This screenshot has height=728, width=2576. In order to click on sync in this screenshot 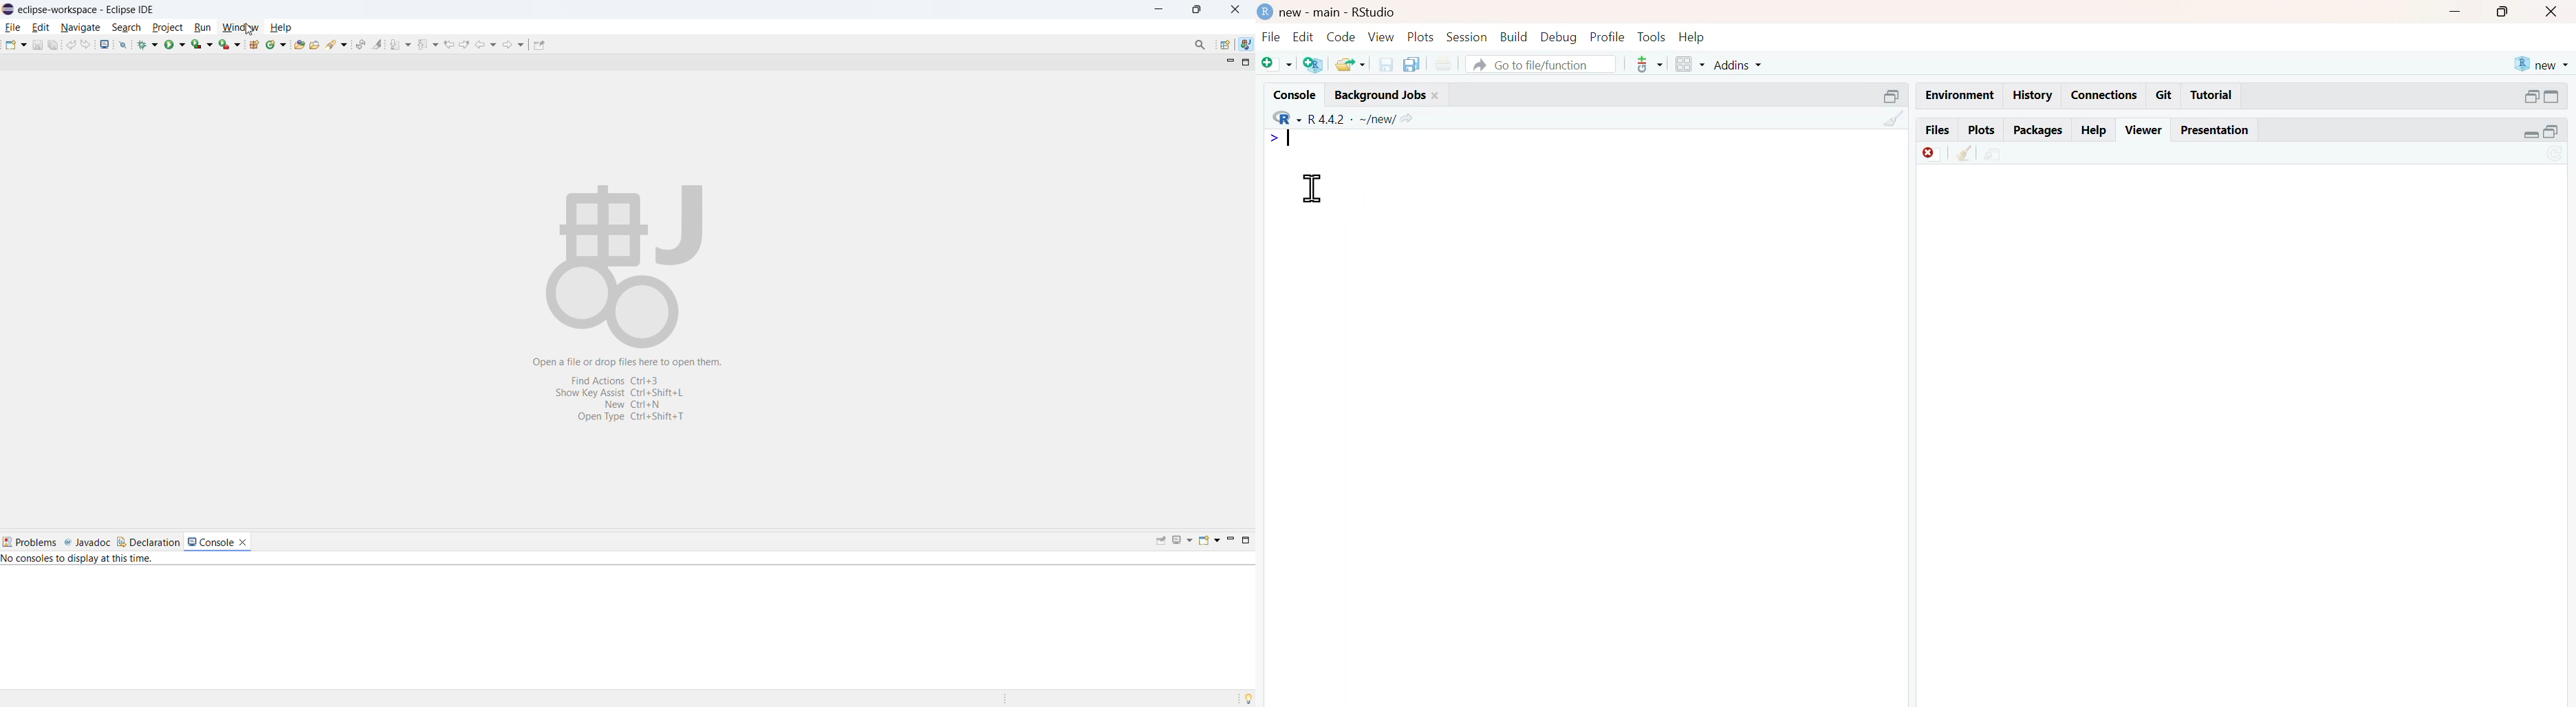, I will do `click(2557, 155)`.